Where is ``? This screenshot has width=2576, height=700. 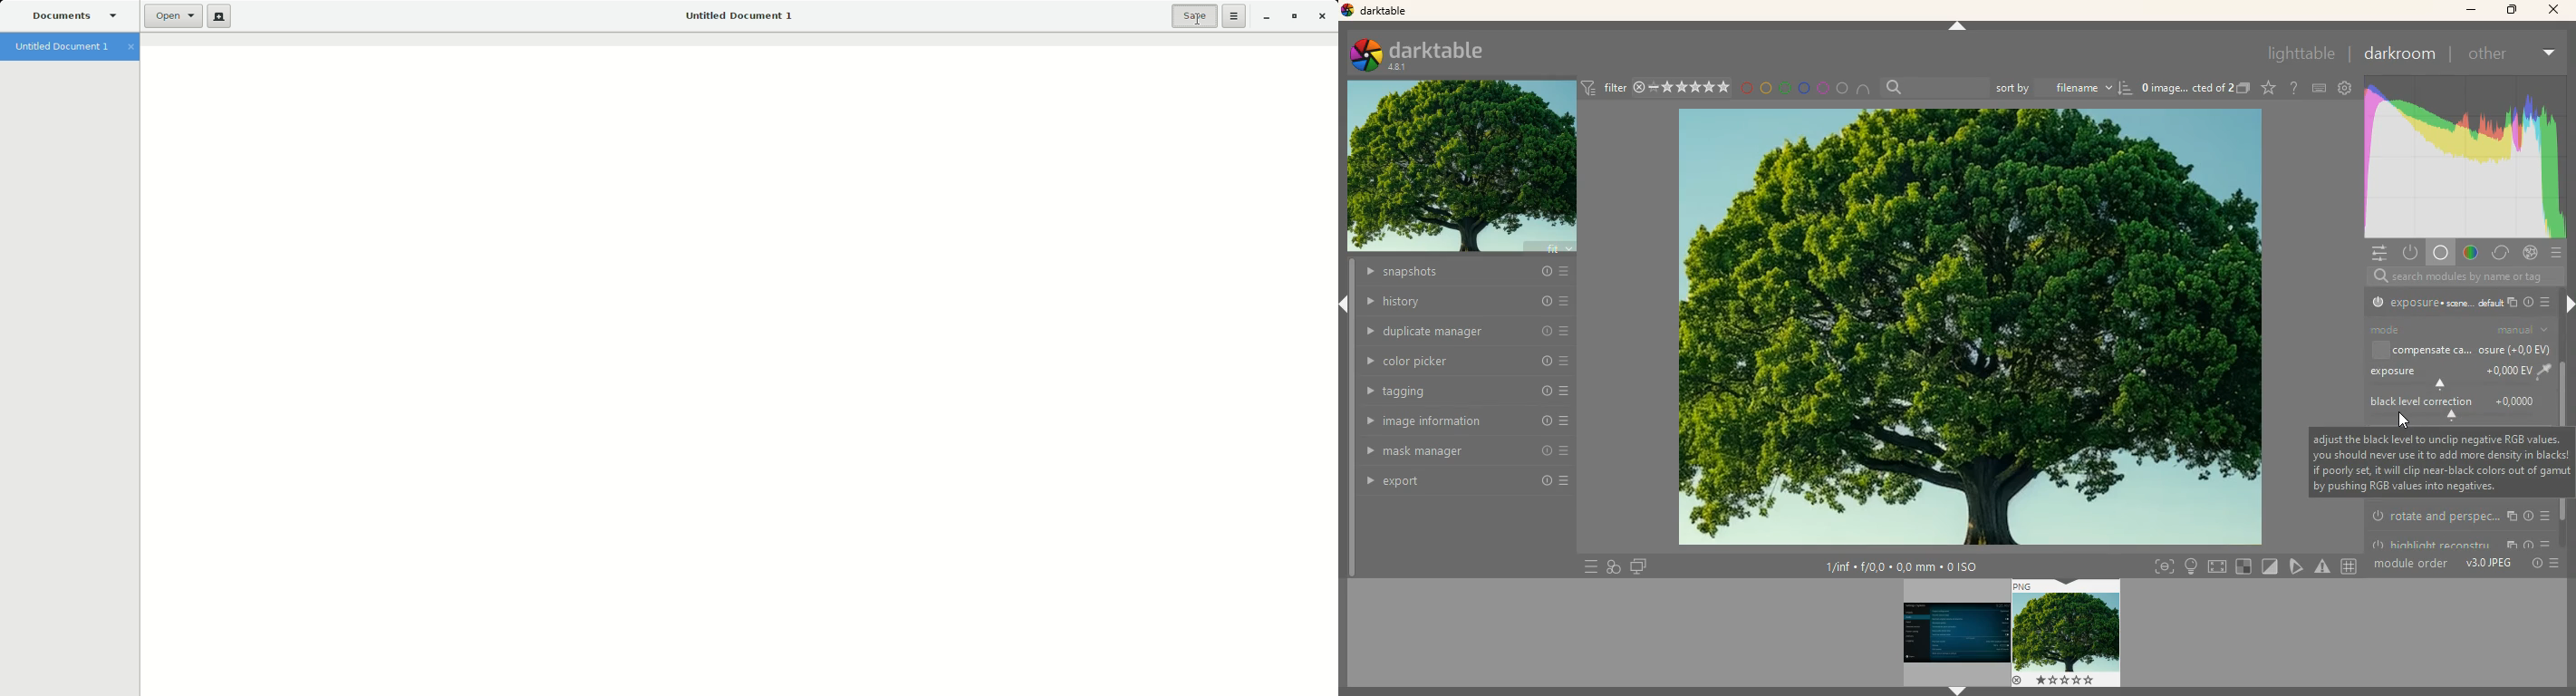  is located at coordinates (2533, 566).